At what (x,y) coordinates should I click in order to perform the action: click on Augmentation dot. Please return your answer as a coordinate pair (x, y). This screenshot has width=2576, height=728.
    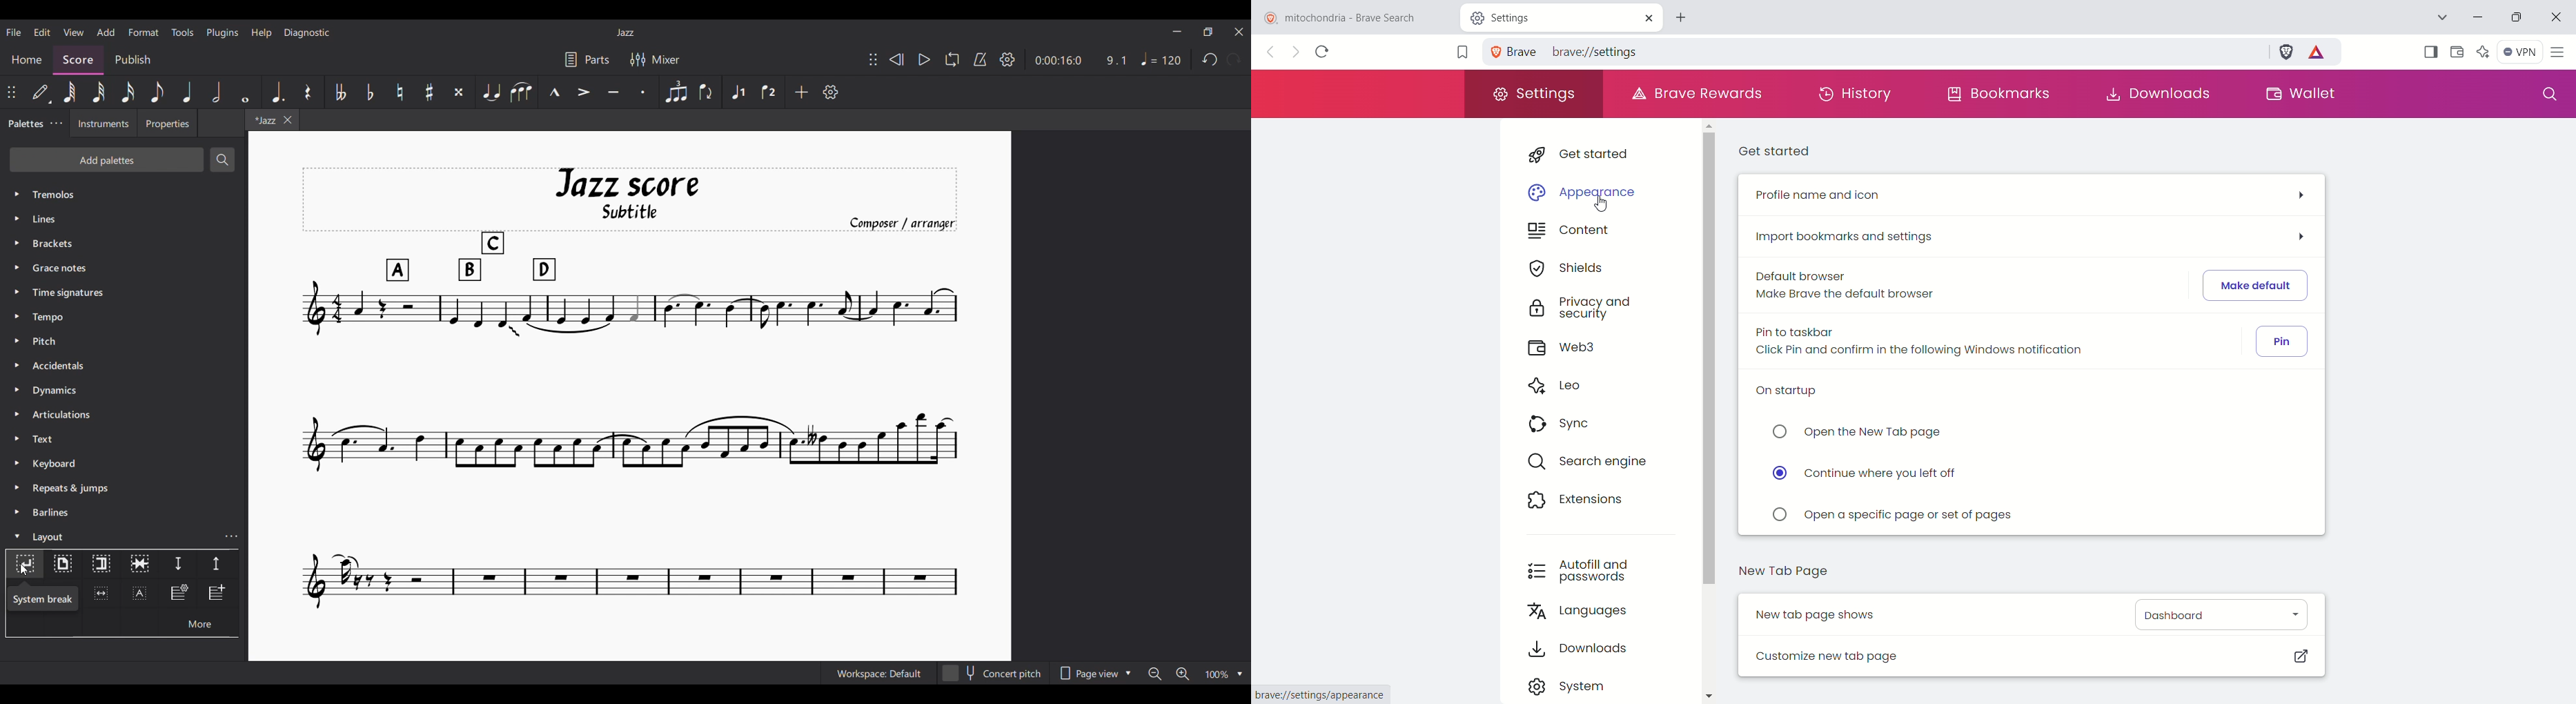
    Looking at the image, I should click on (278, 92).